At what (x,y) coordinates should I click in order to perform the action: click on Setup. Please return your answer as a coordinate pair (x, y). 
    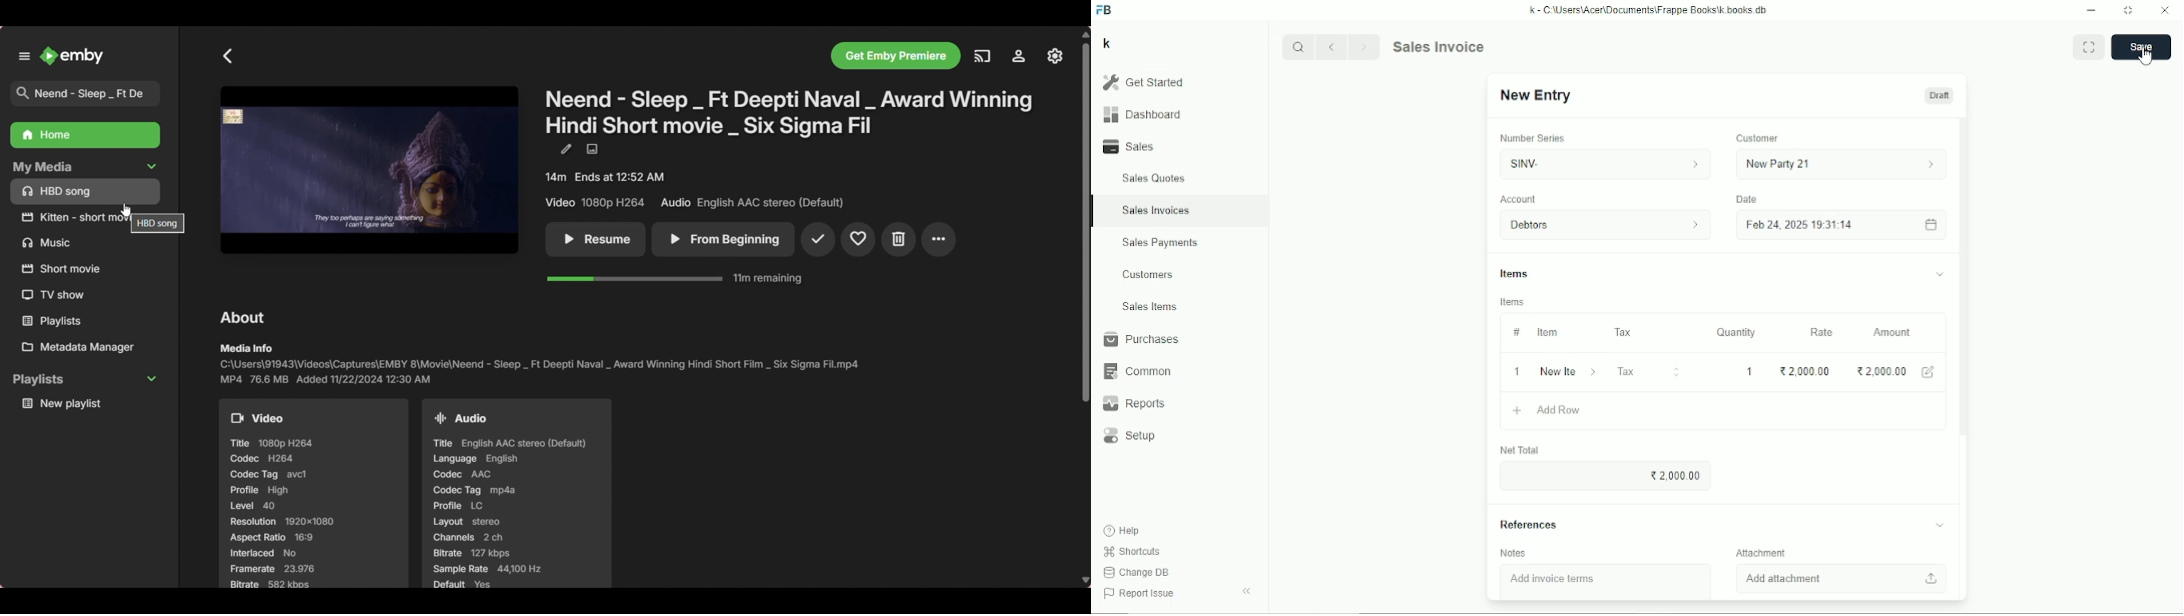
    Looking at the image, I should click on (1132, 436).